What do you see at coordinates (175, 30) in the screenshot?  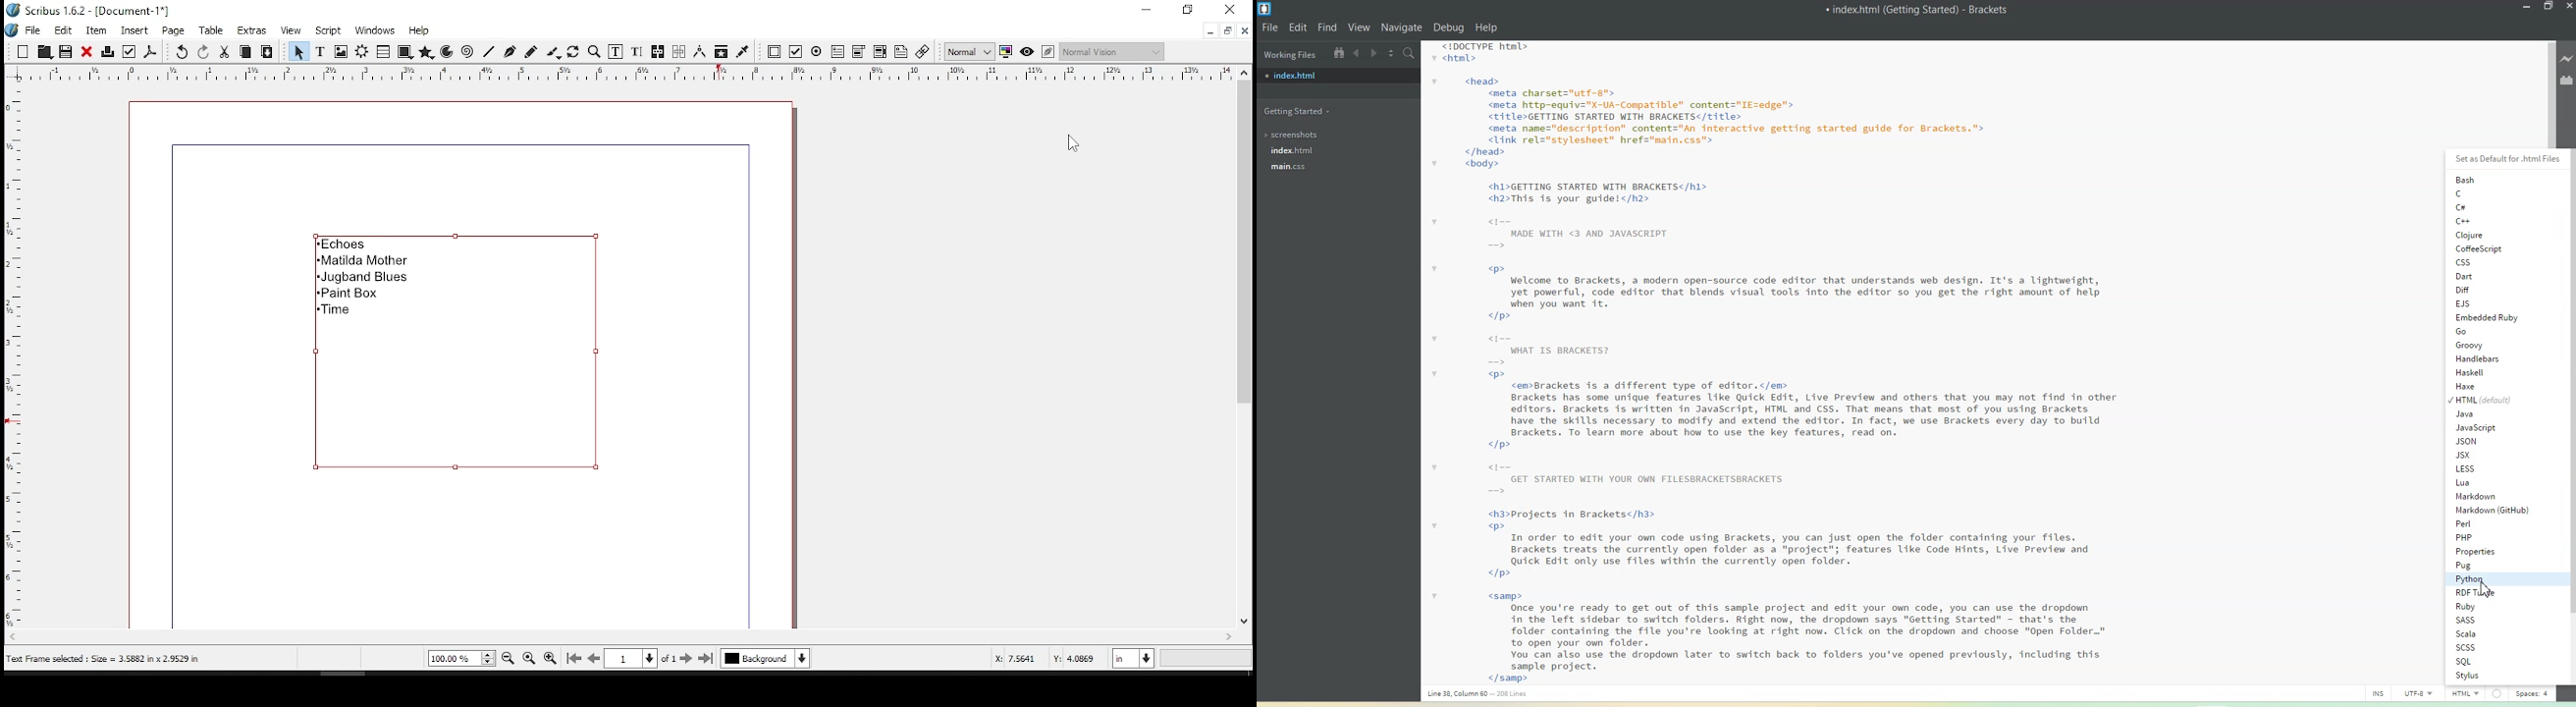 I see `page` at bounding box center [175, 30].